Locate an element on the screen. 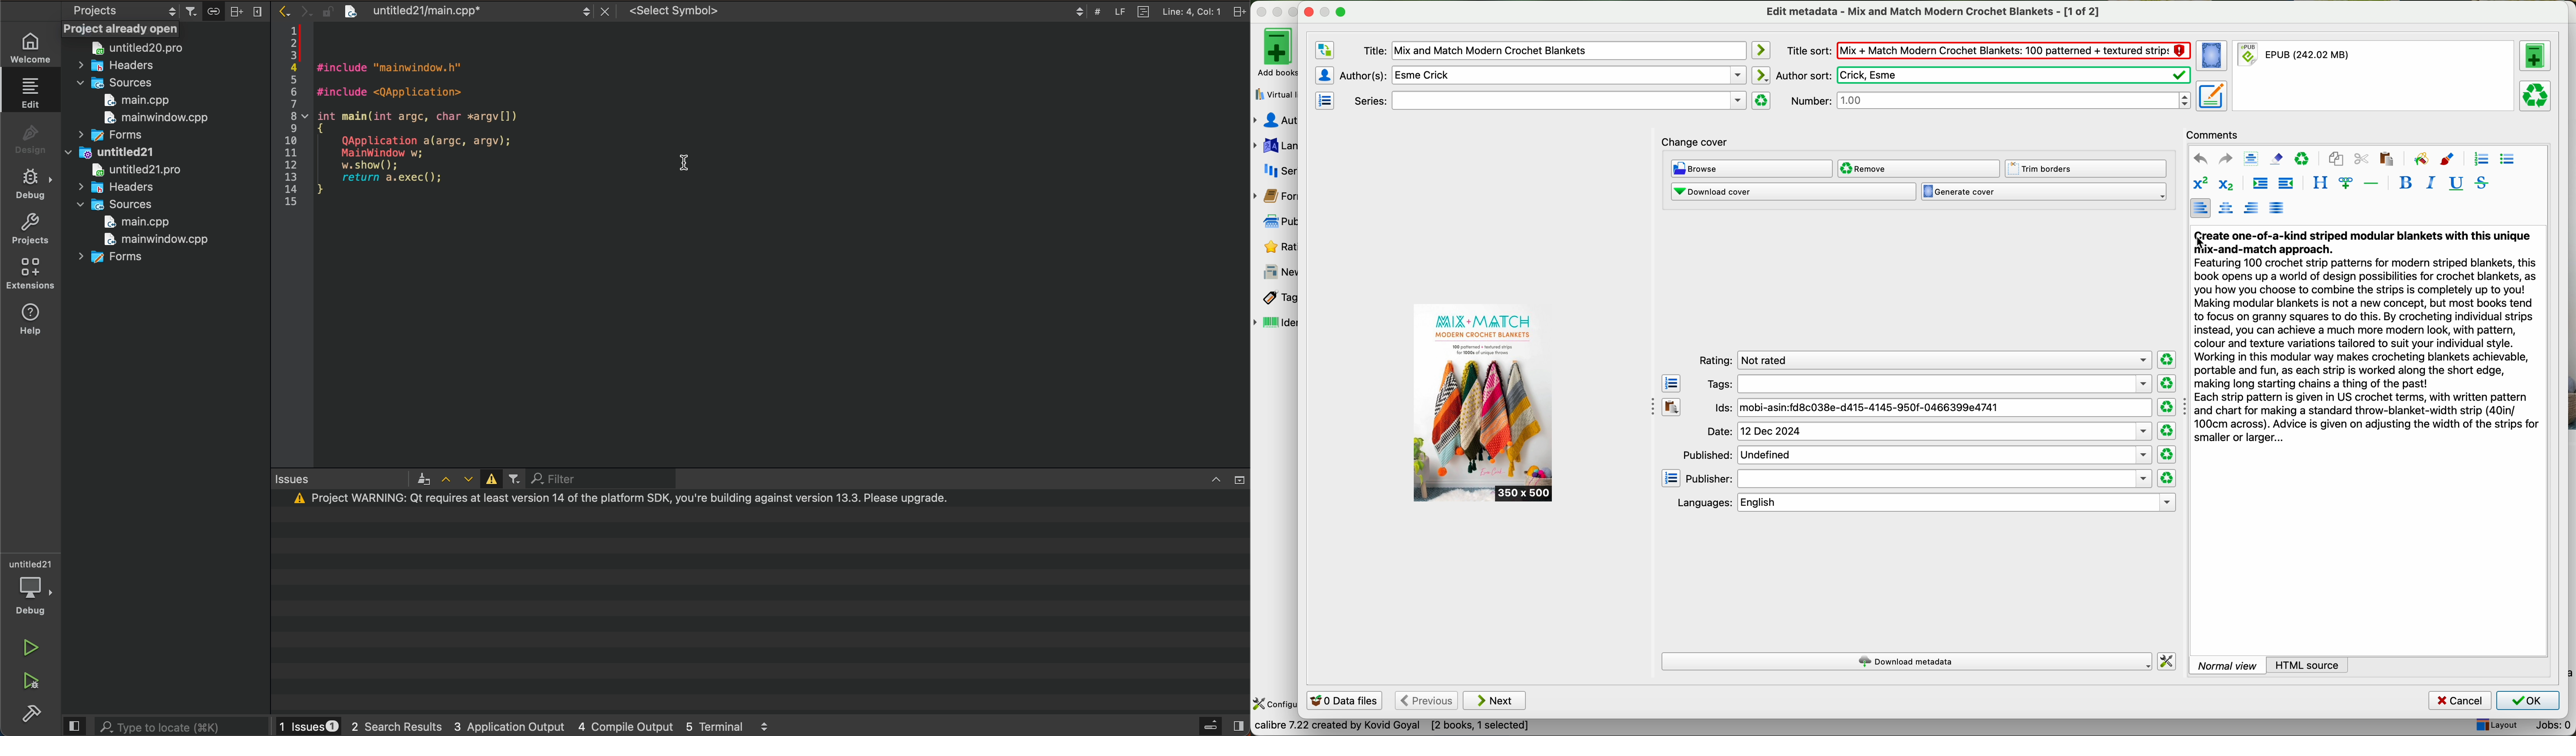  formats is located at coordinates (1274, 196).